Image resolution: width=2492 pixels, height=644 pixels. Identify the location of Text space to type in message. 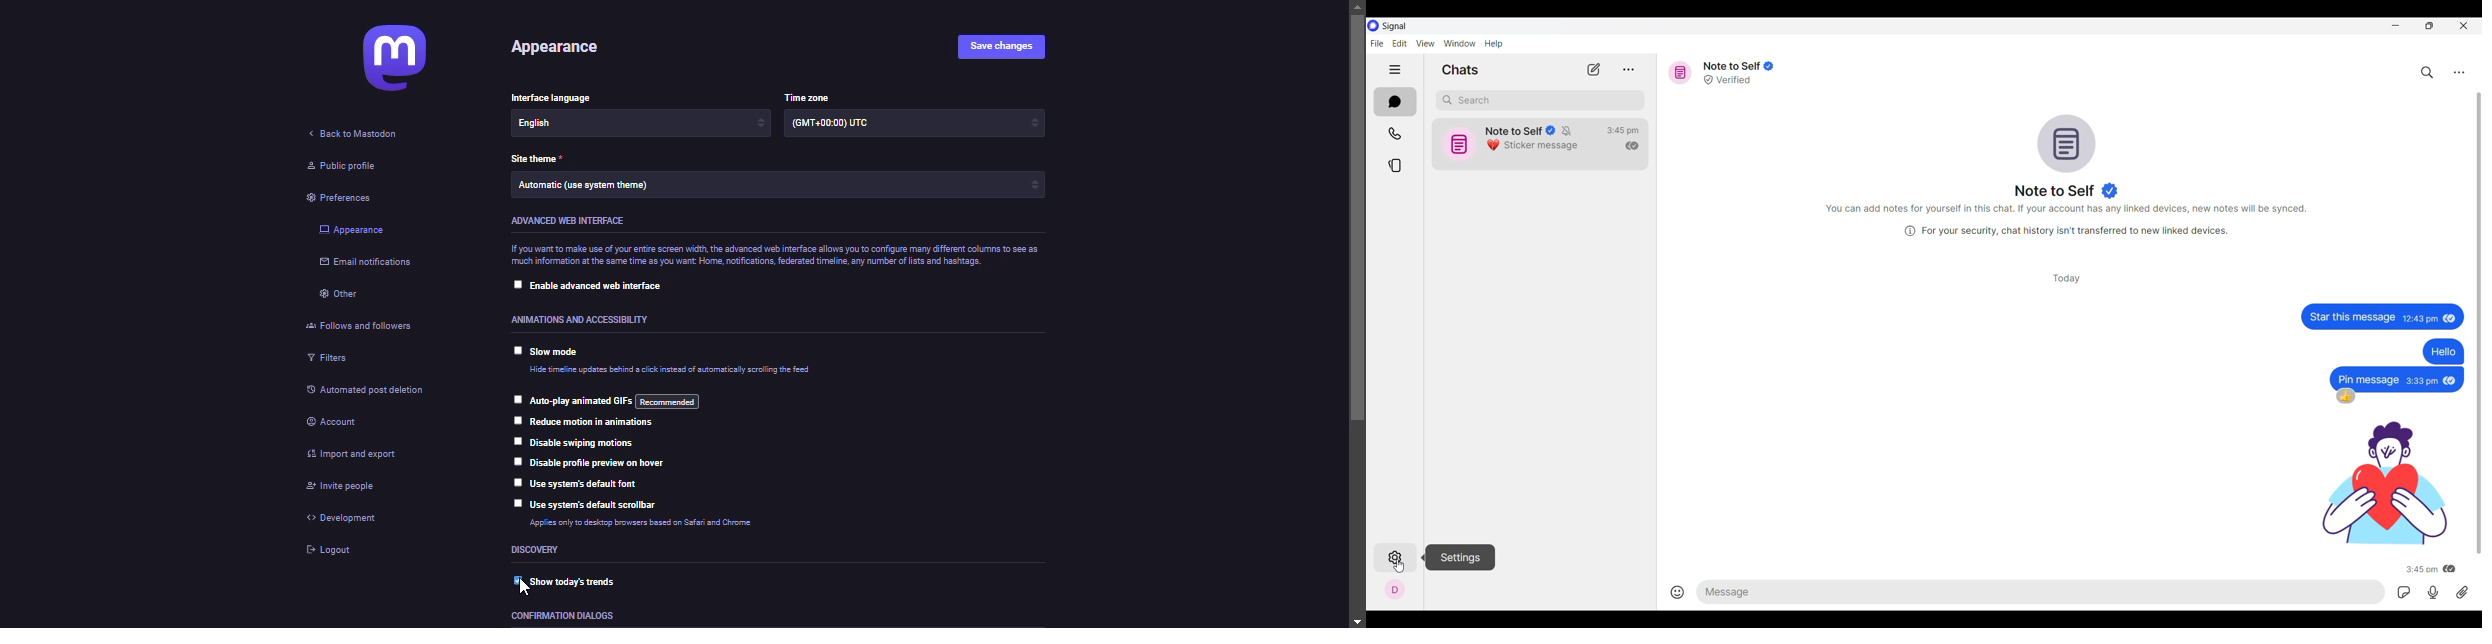
(2043, 592).